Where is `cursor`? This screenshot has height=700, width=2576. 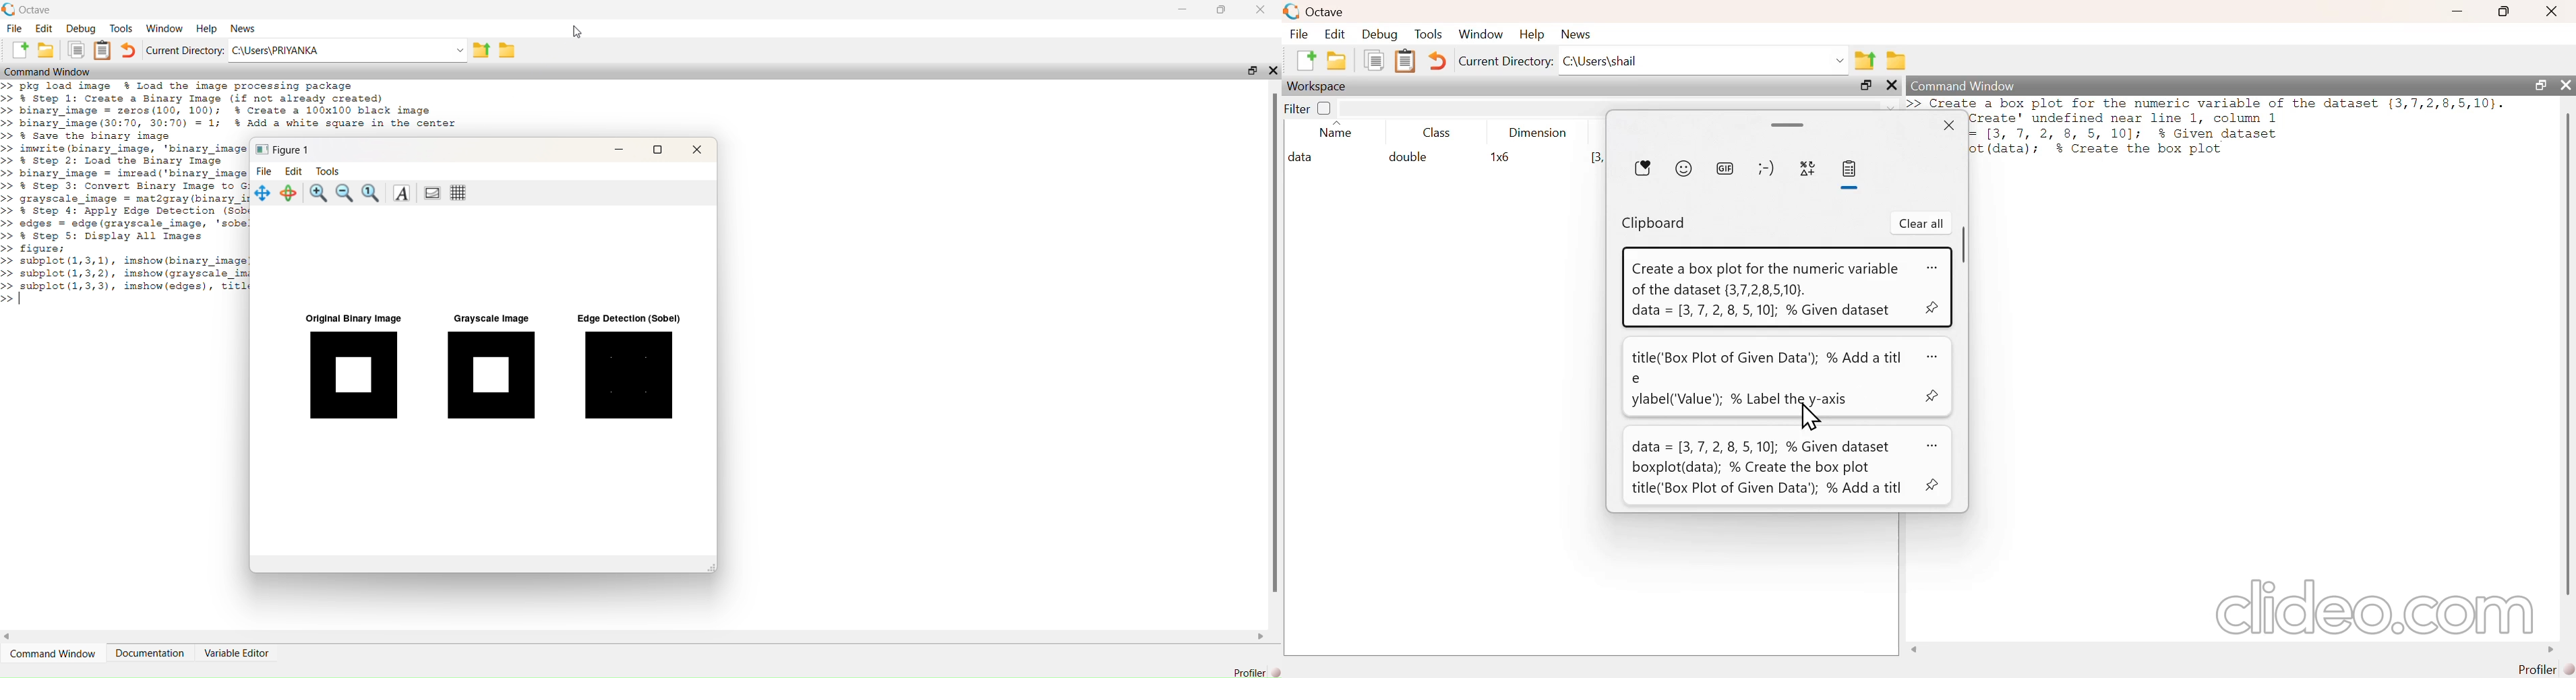 cursor is located at coordinates (1812, 416).